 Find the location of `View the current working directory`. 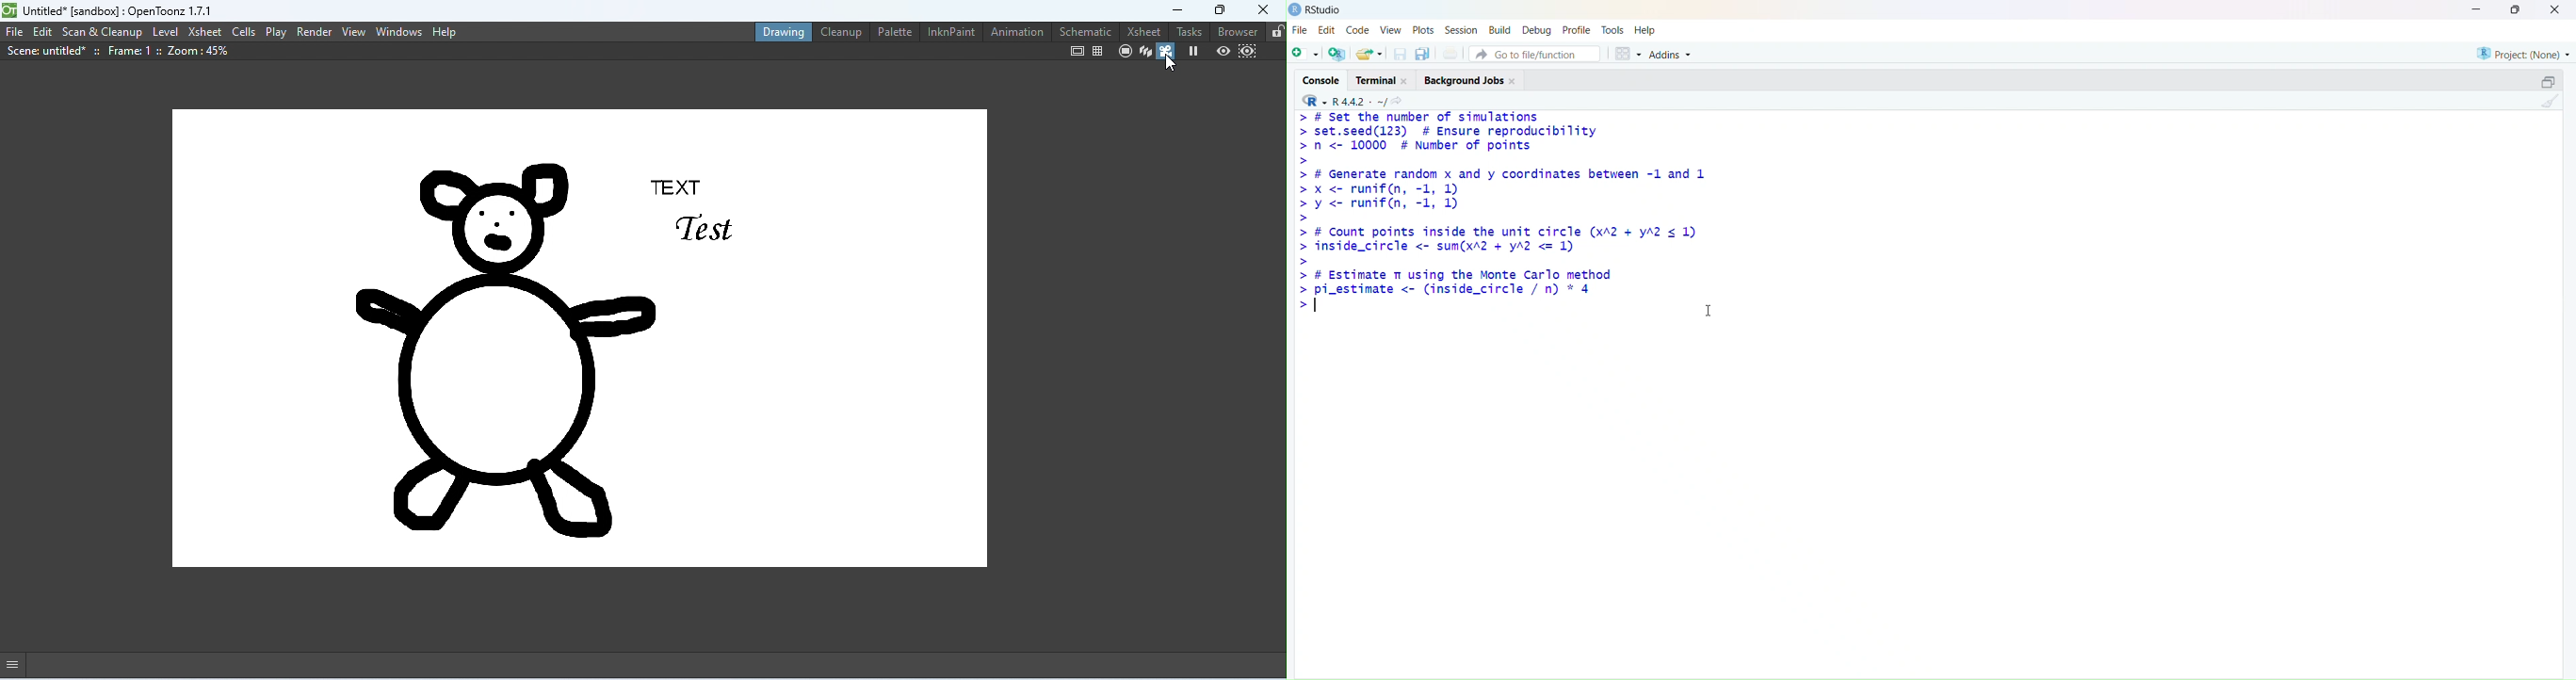

View the current working directory is located at coordinates (1401, 100).